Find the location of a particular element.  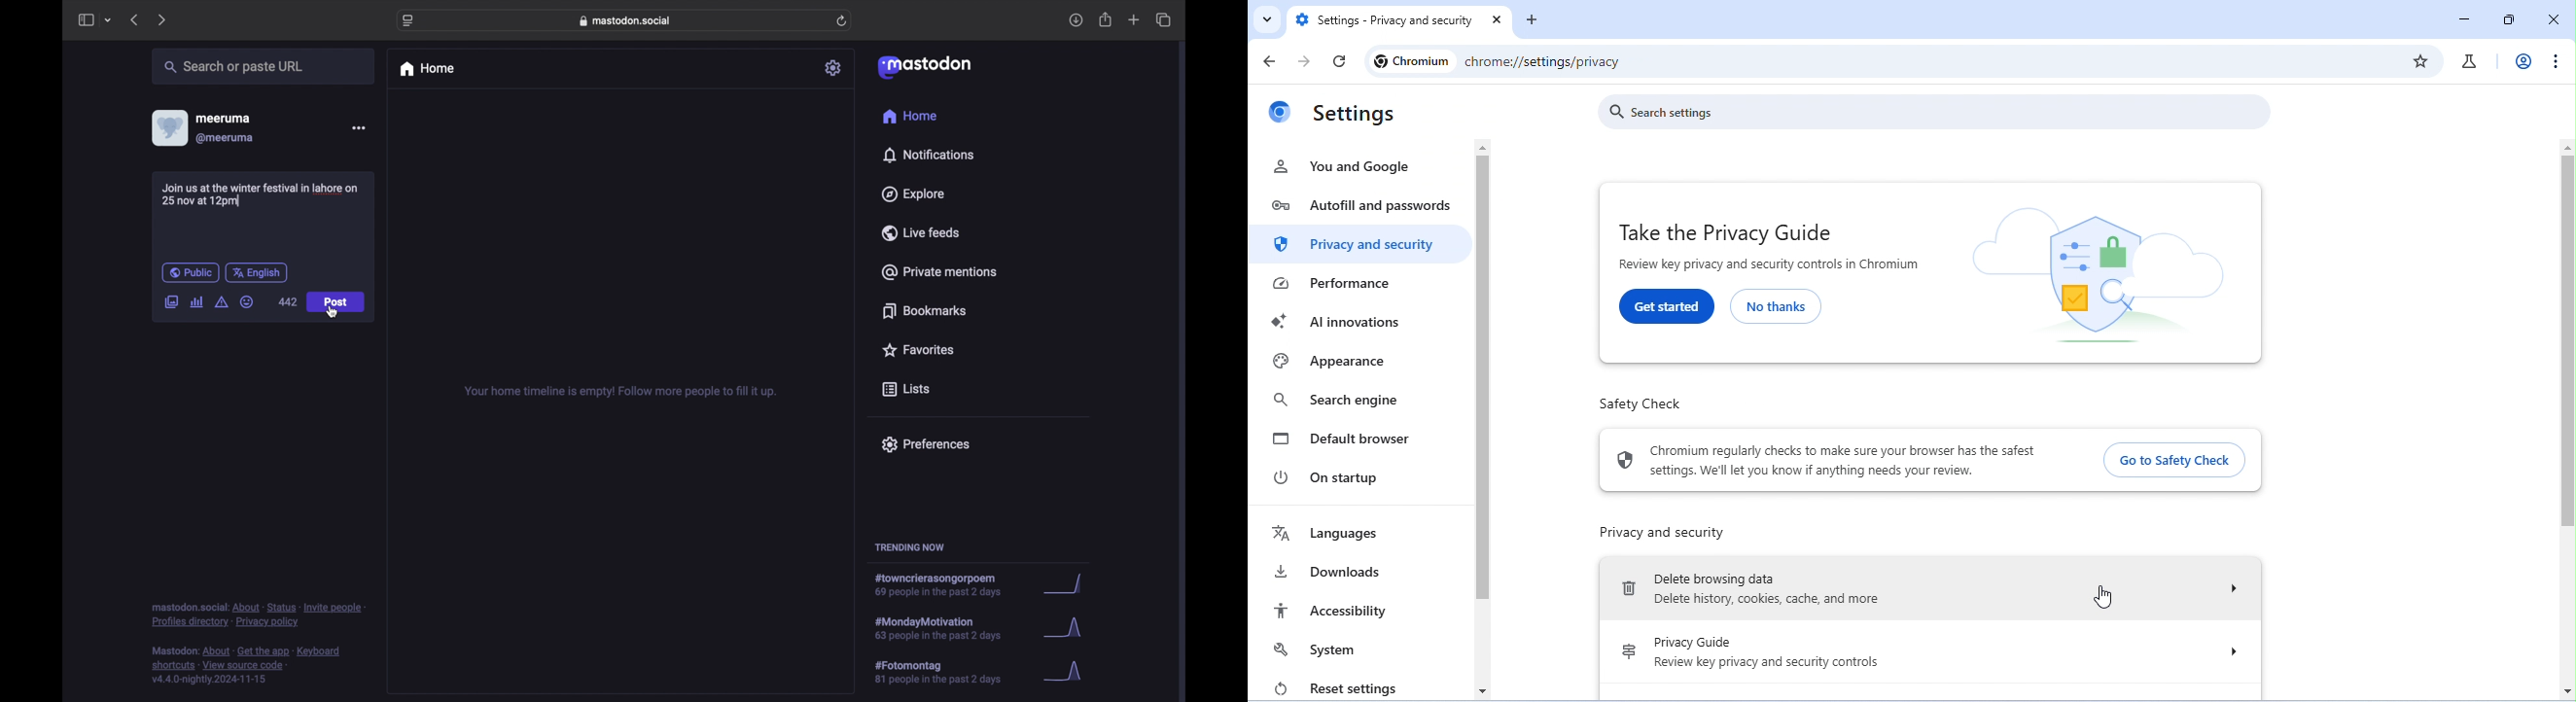

lists is located at coordinates (906, 390).